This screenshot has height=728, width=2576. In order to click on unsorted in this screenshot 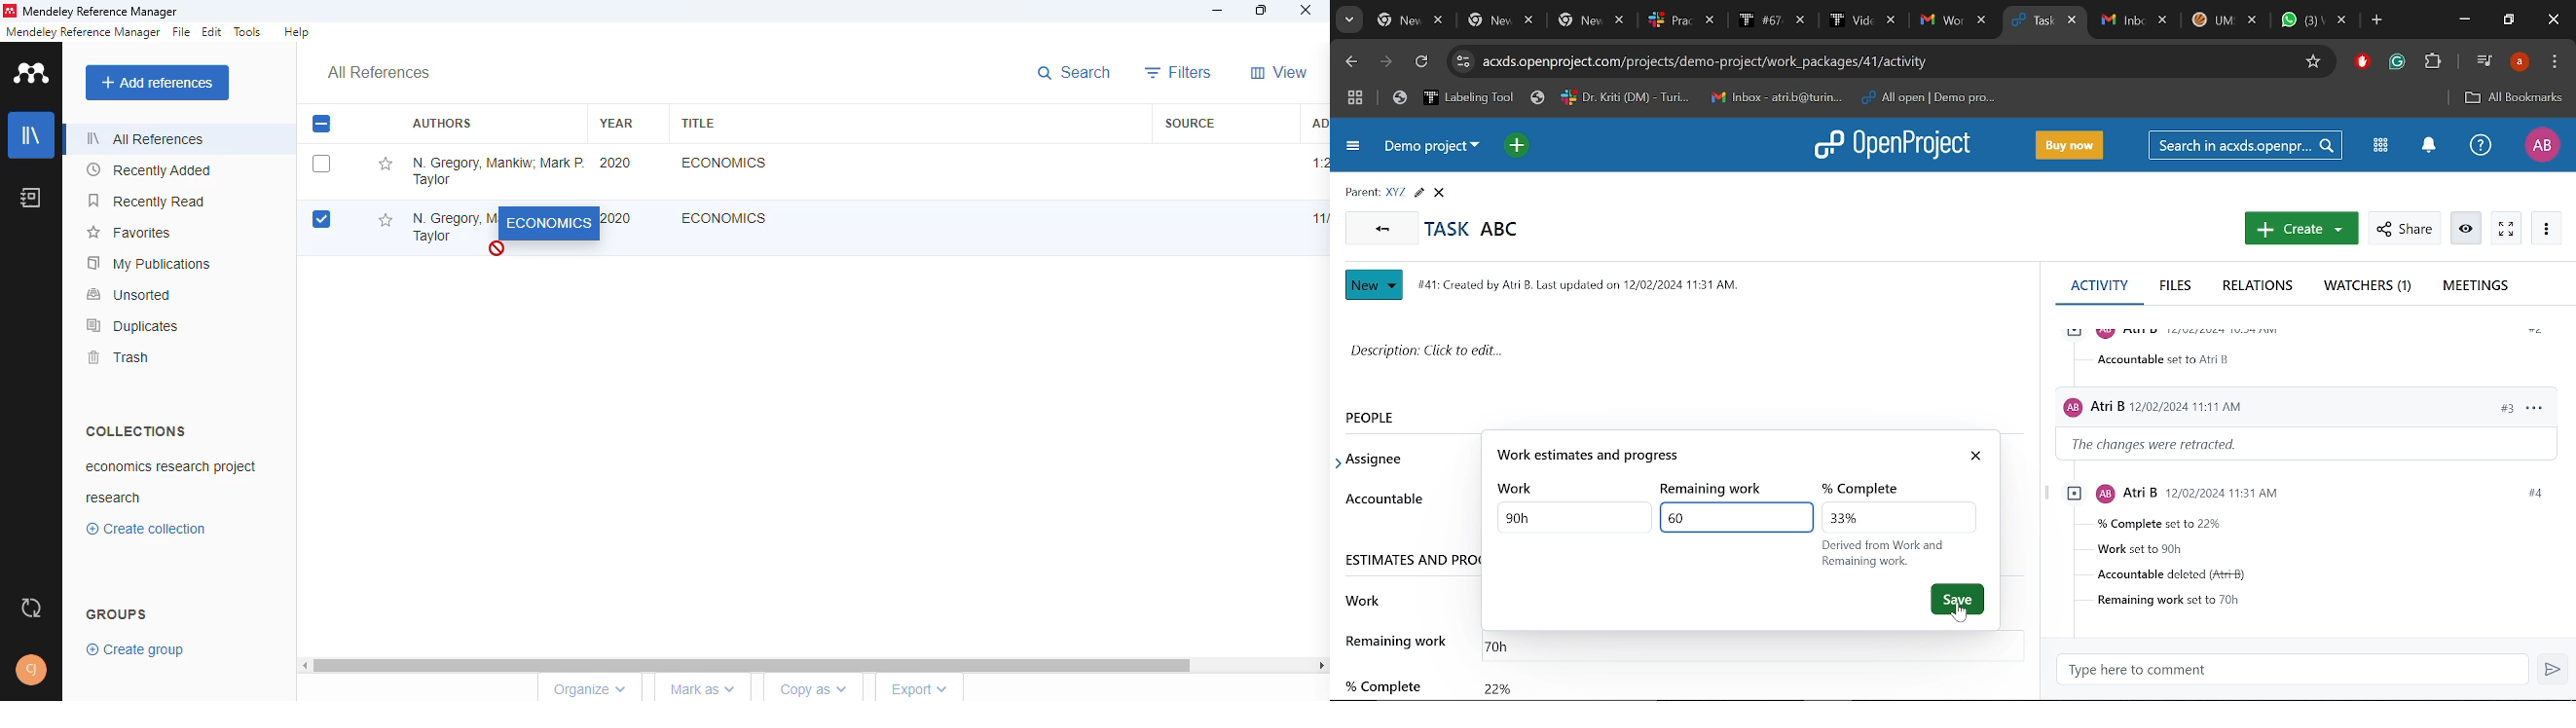, I will do `click(129, 294)`.